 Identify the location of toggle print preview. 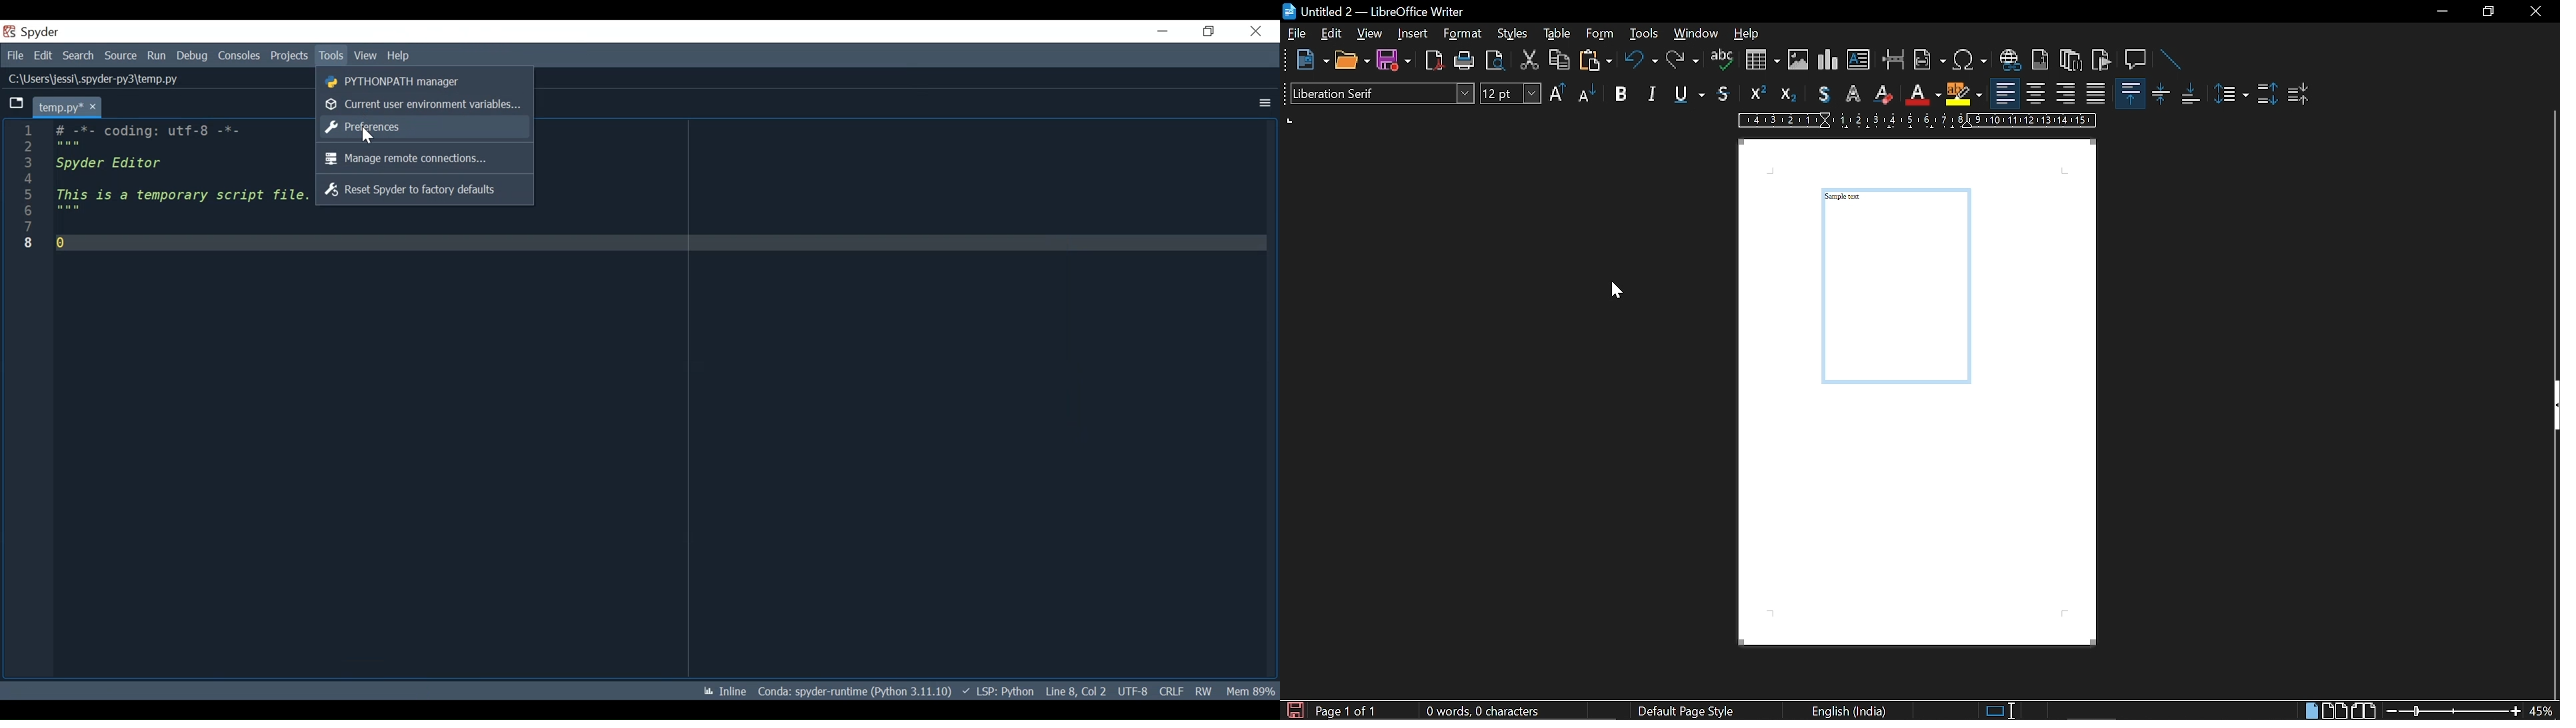
(1493, 61).